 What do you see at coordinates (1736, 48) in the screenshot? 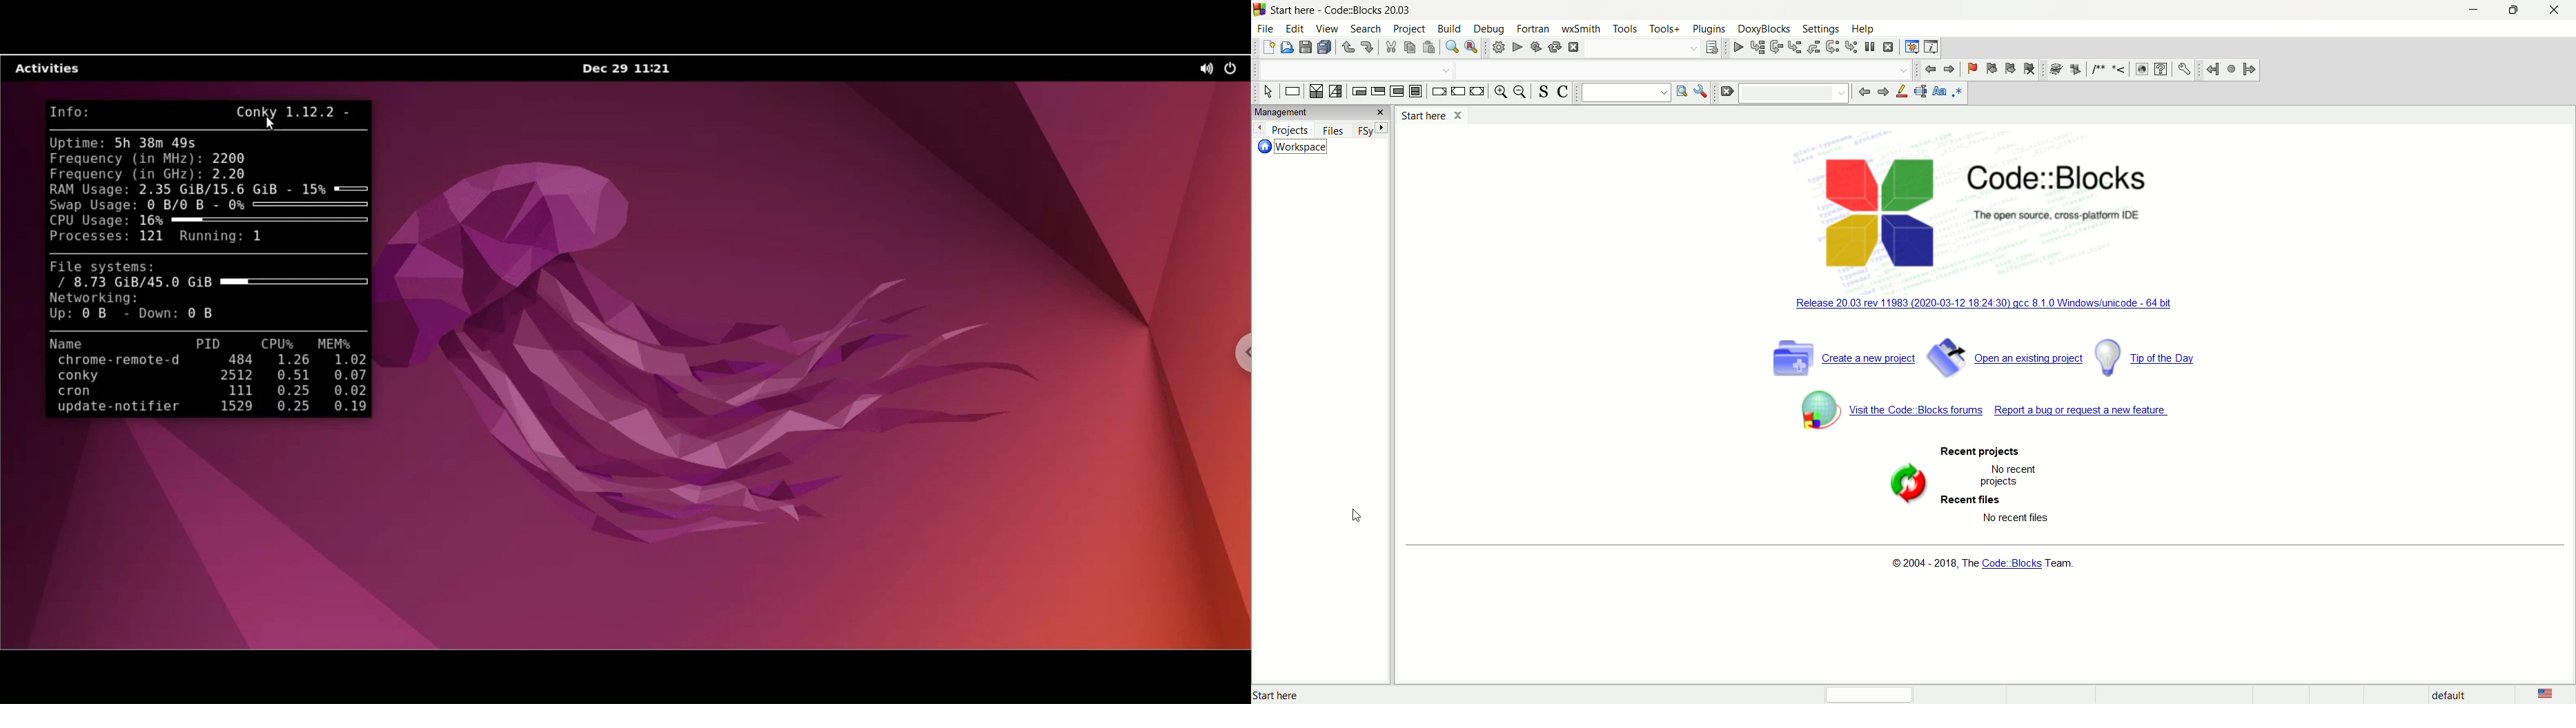
I see `debug` at bounding box center [1736, 48].